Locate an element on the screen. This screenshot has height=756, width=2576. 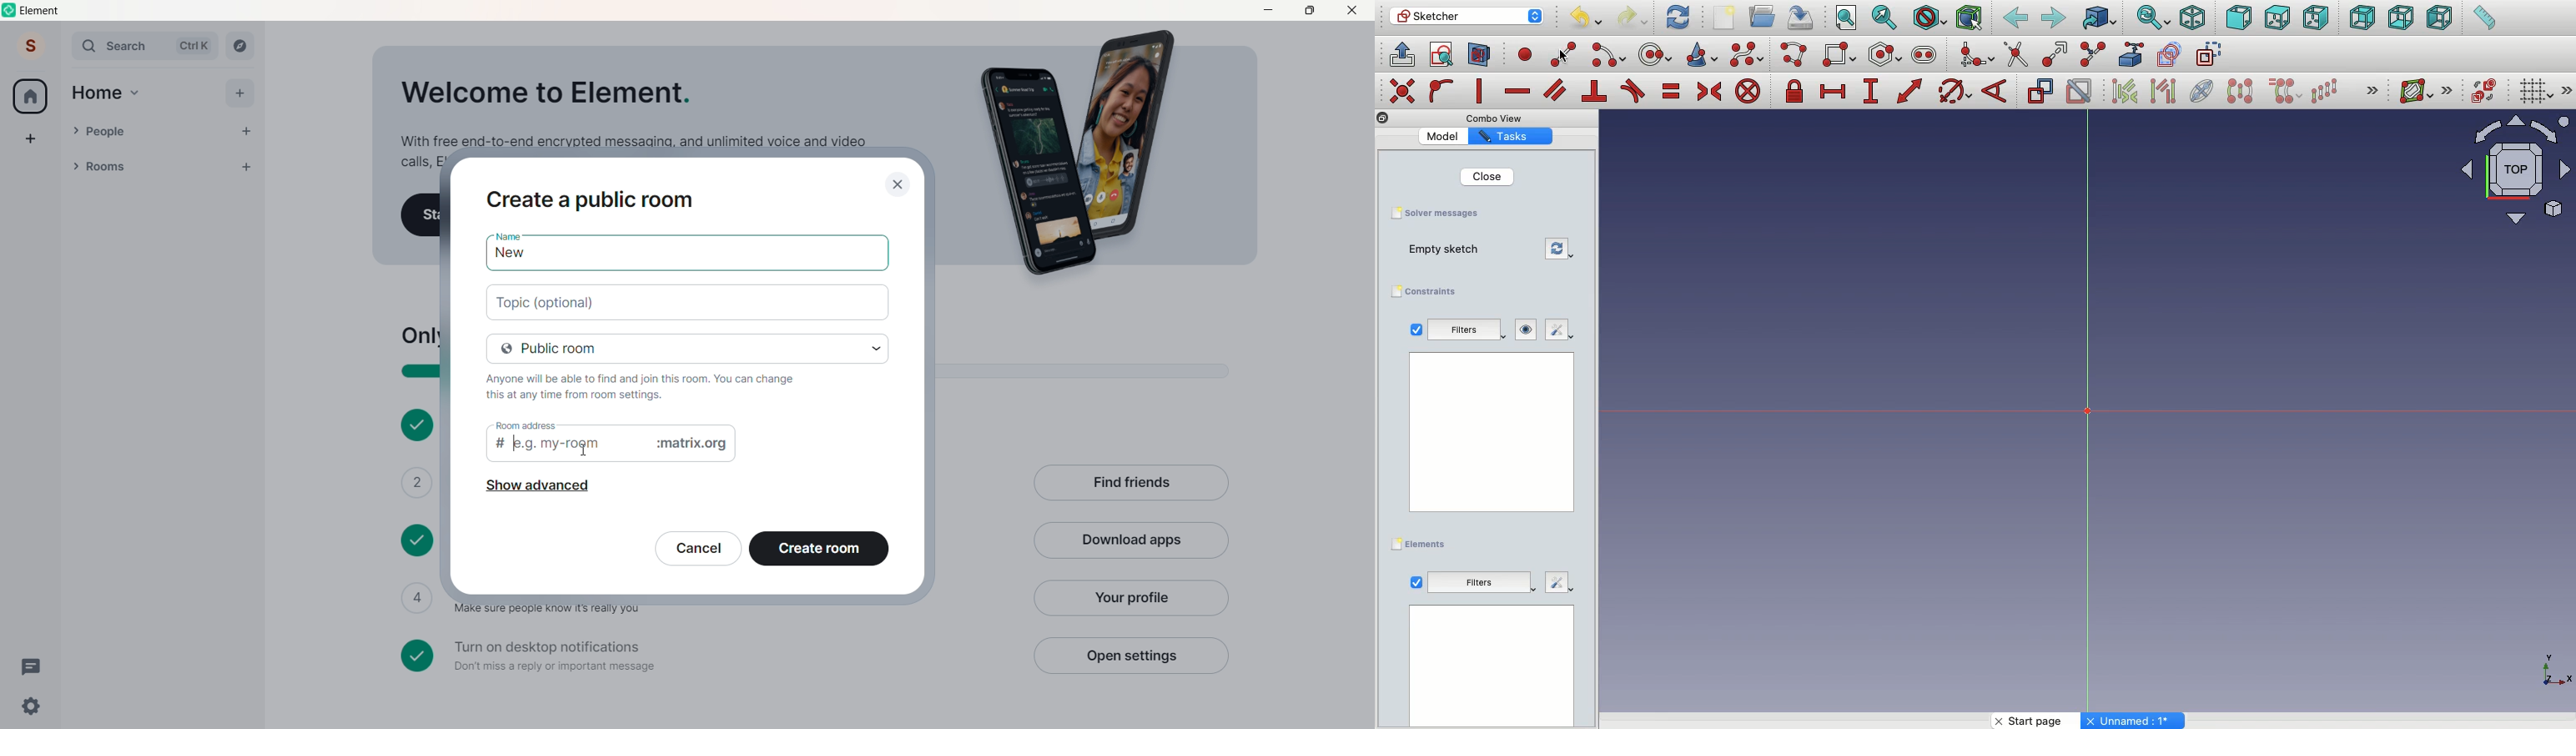
Fit selection is located at coordinates (1886, 17).